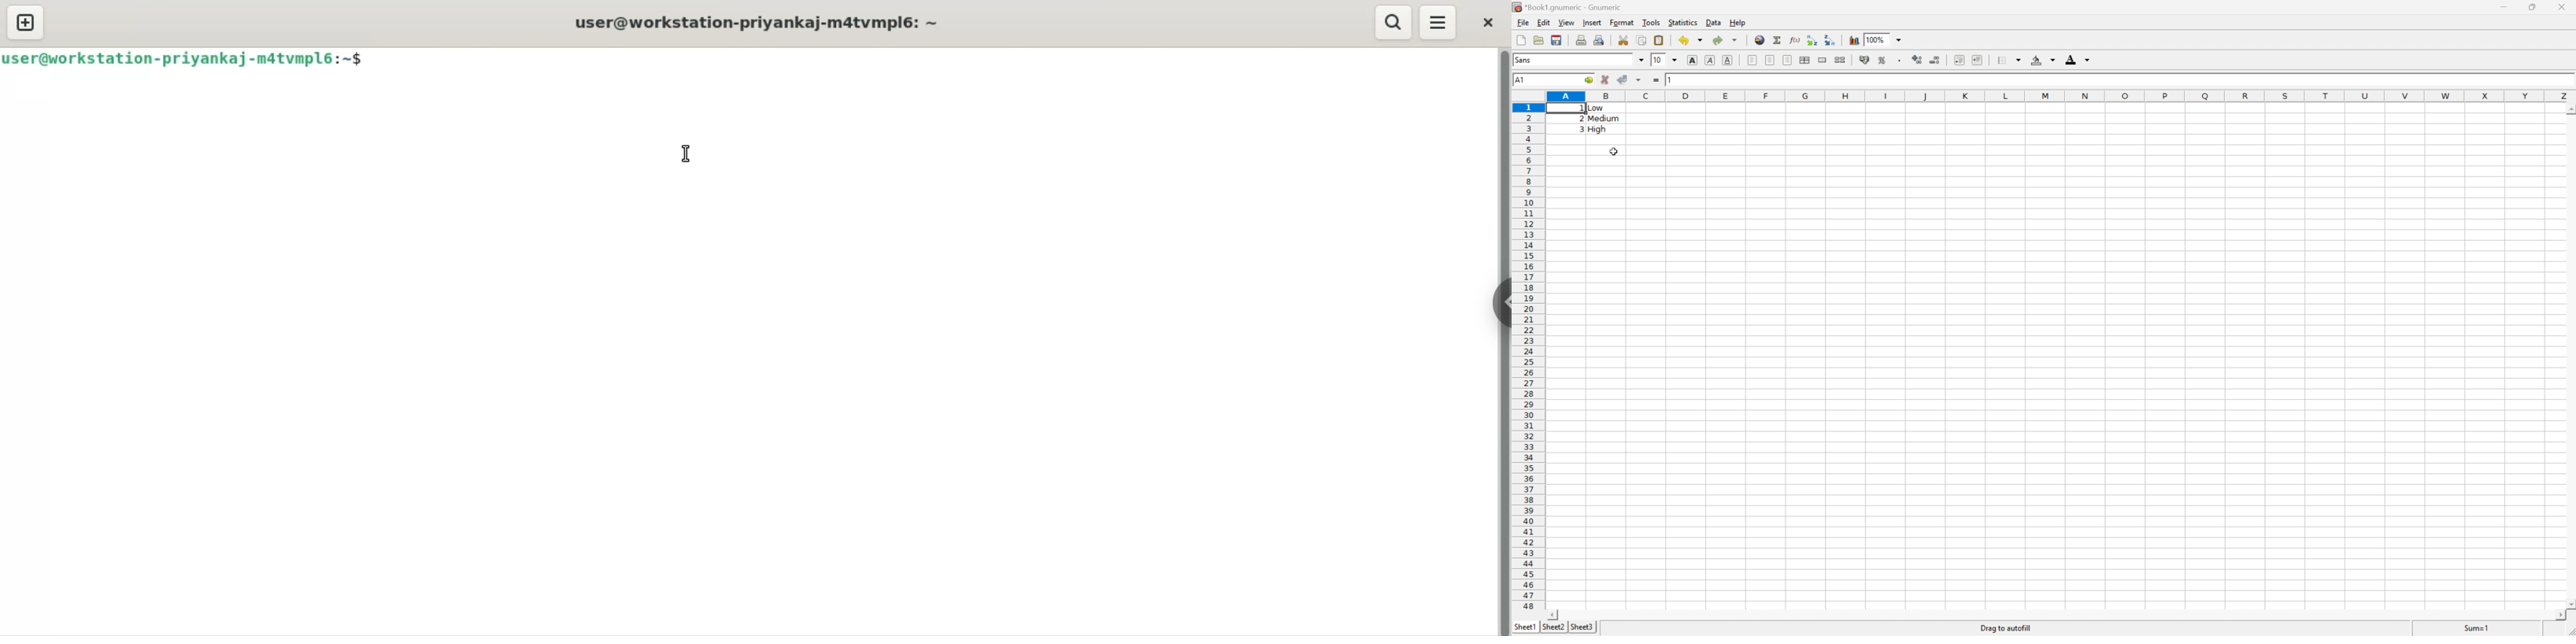 The image size is (2576, 644). Describe the element at coordinates (1615, 151) in the screenshot. I see `Cursor` at that location.